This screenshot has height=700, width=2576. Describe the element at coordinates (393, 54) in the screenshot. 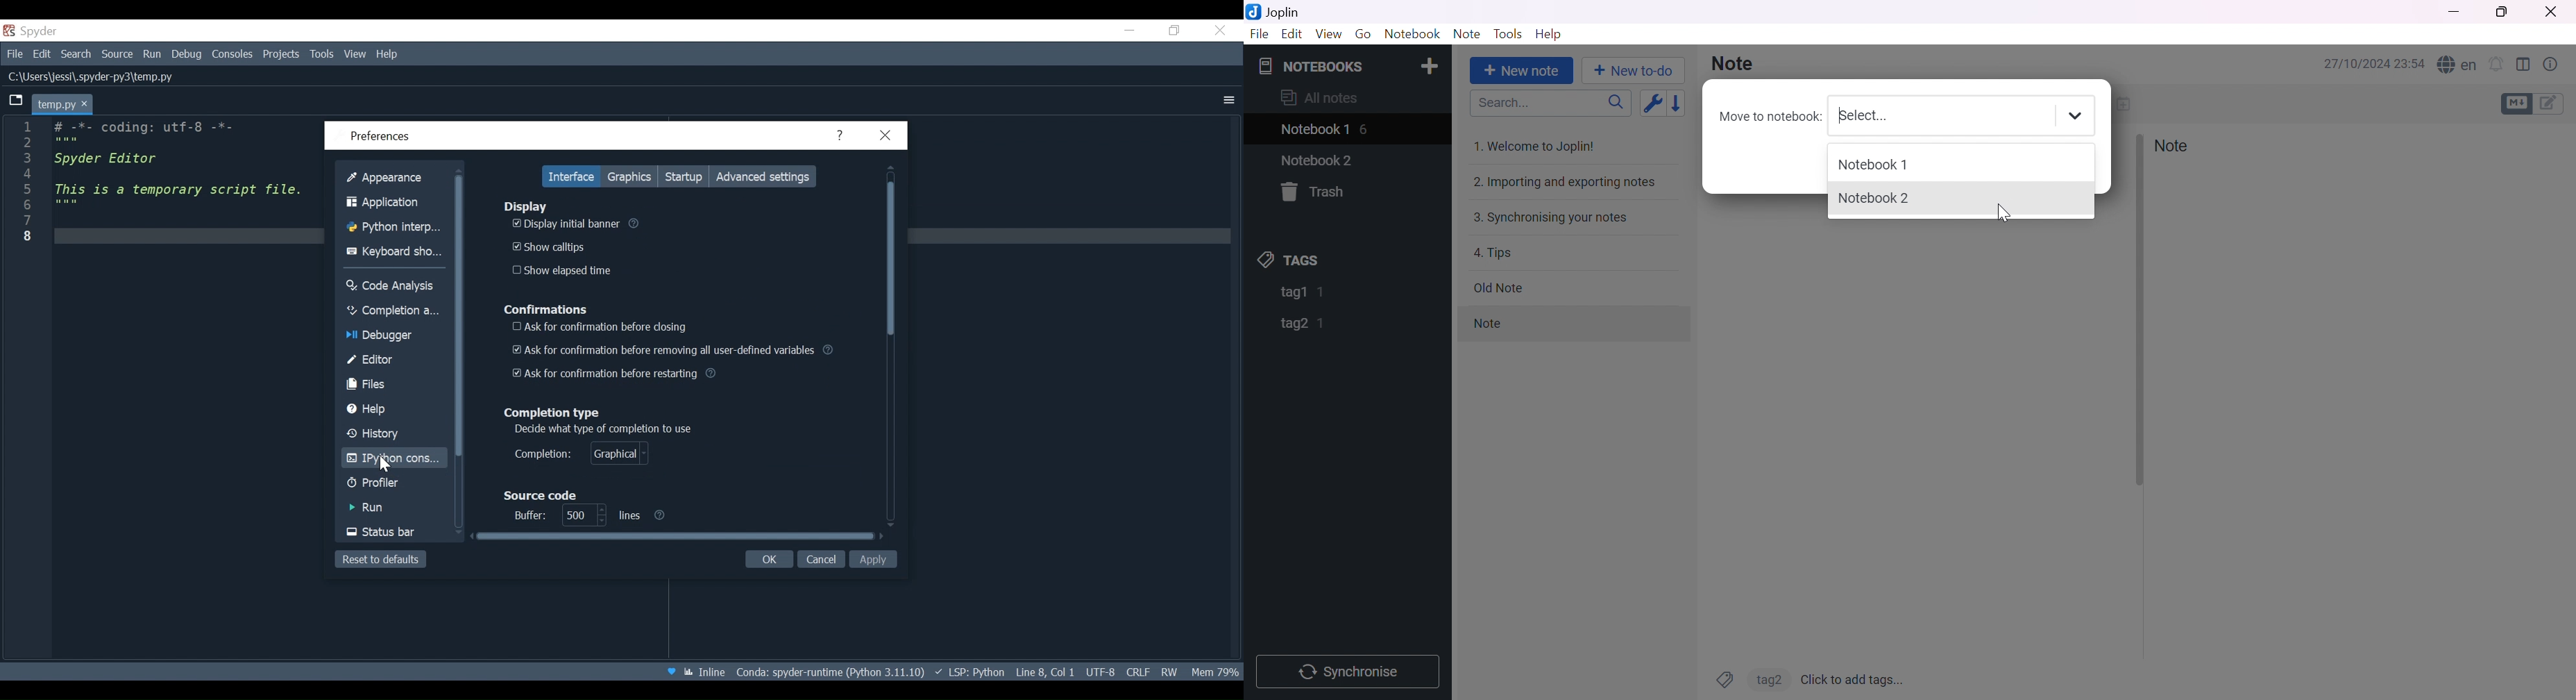

I see `Help` at that location.